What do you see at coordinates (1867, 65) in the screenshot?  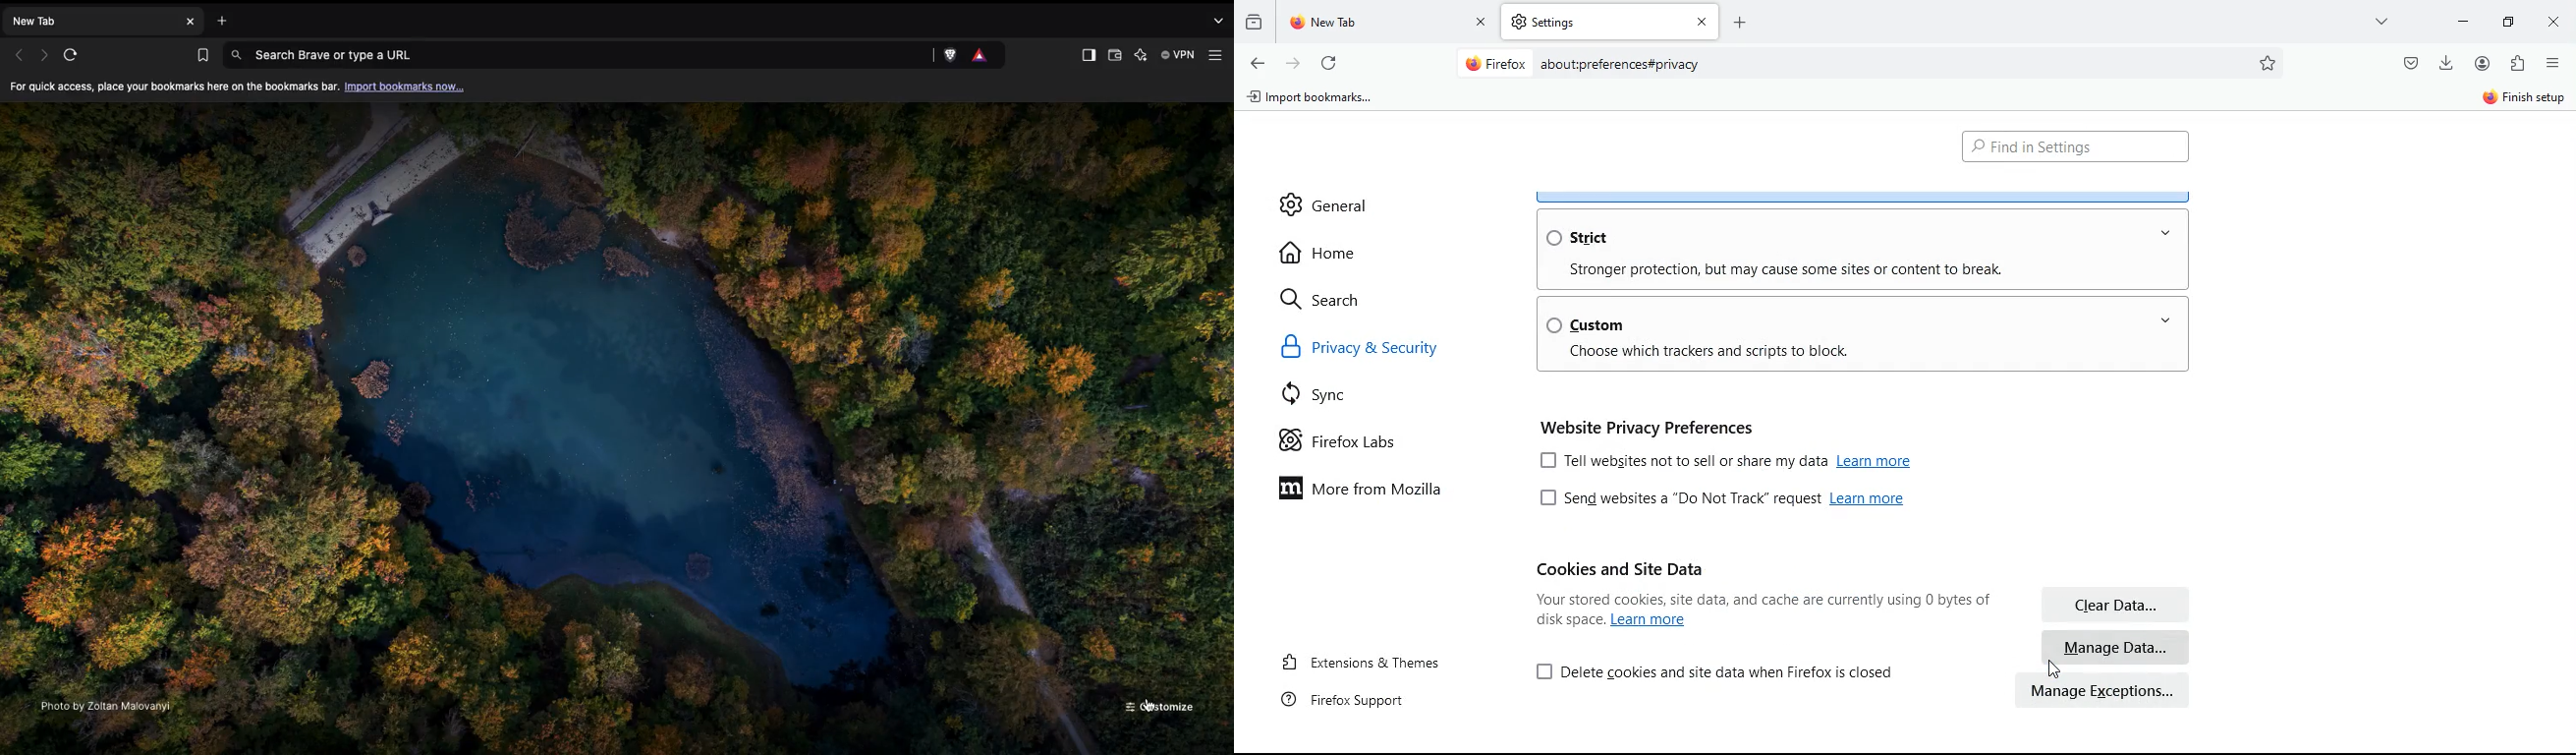 I see `Search bar` at bounding box center [1867, 65].